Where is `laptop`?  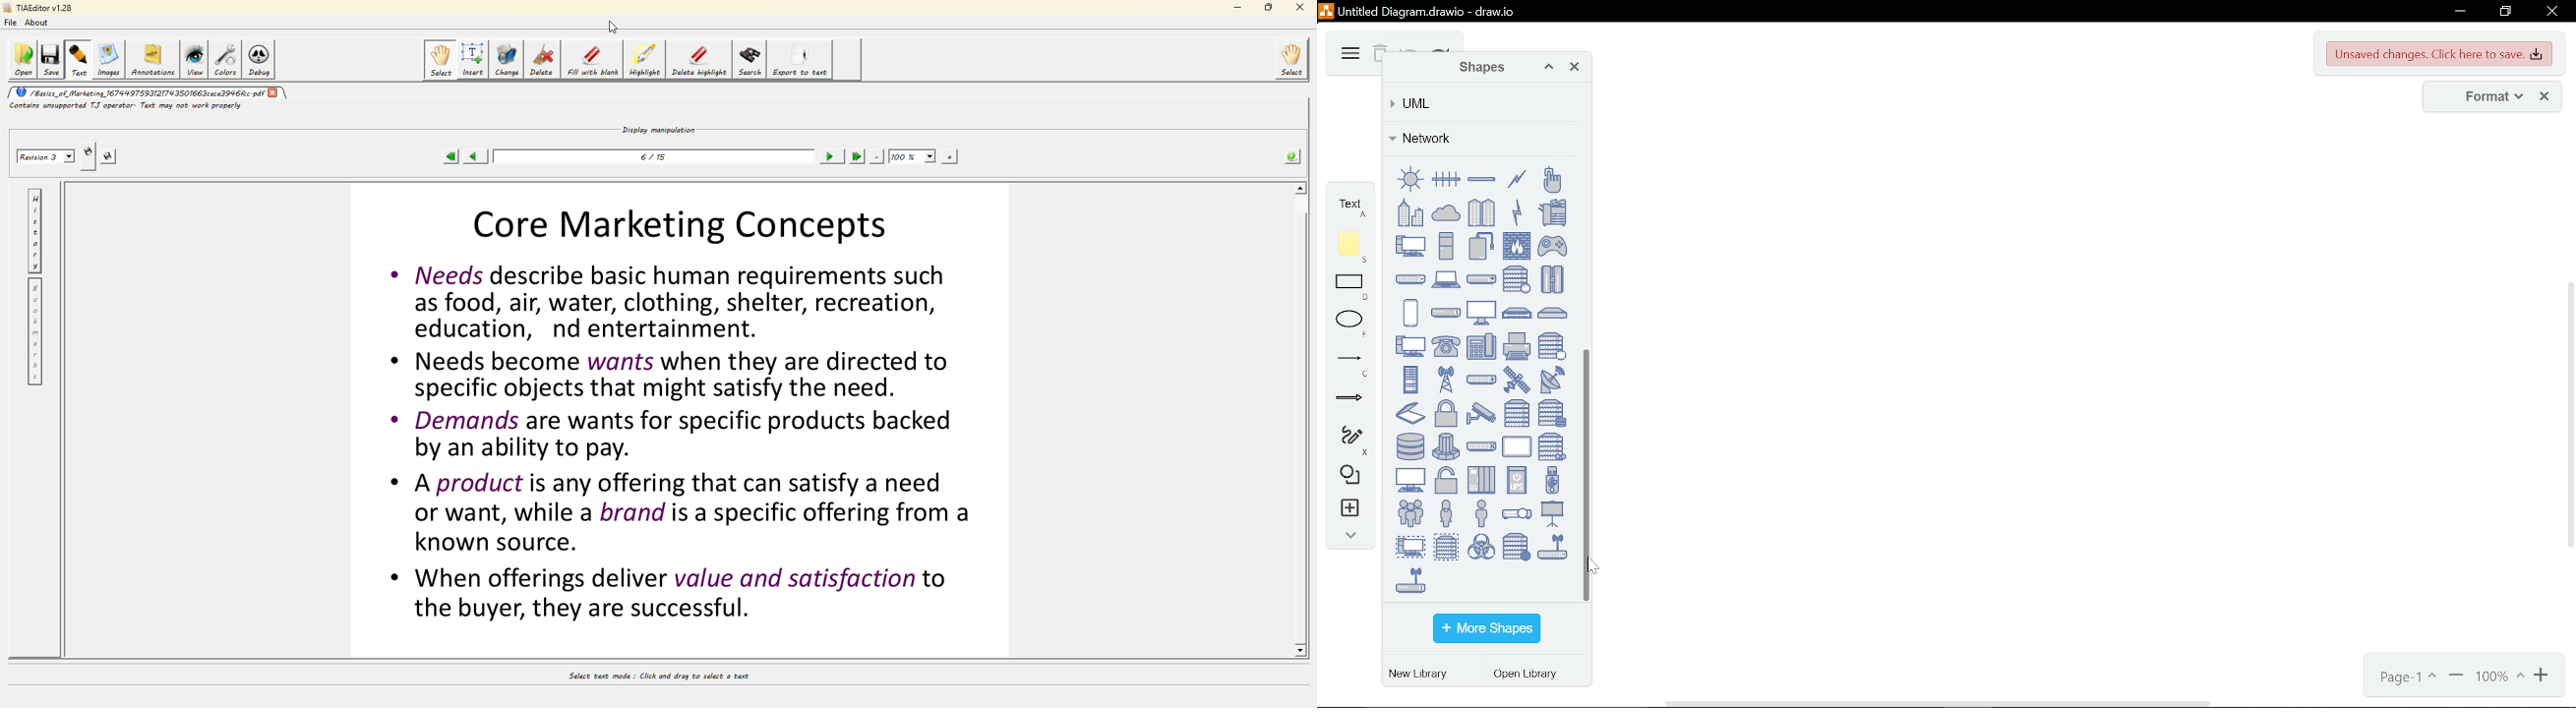
laptop is located at coordinates (1446, 279).